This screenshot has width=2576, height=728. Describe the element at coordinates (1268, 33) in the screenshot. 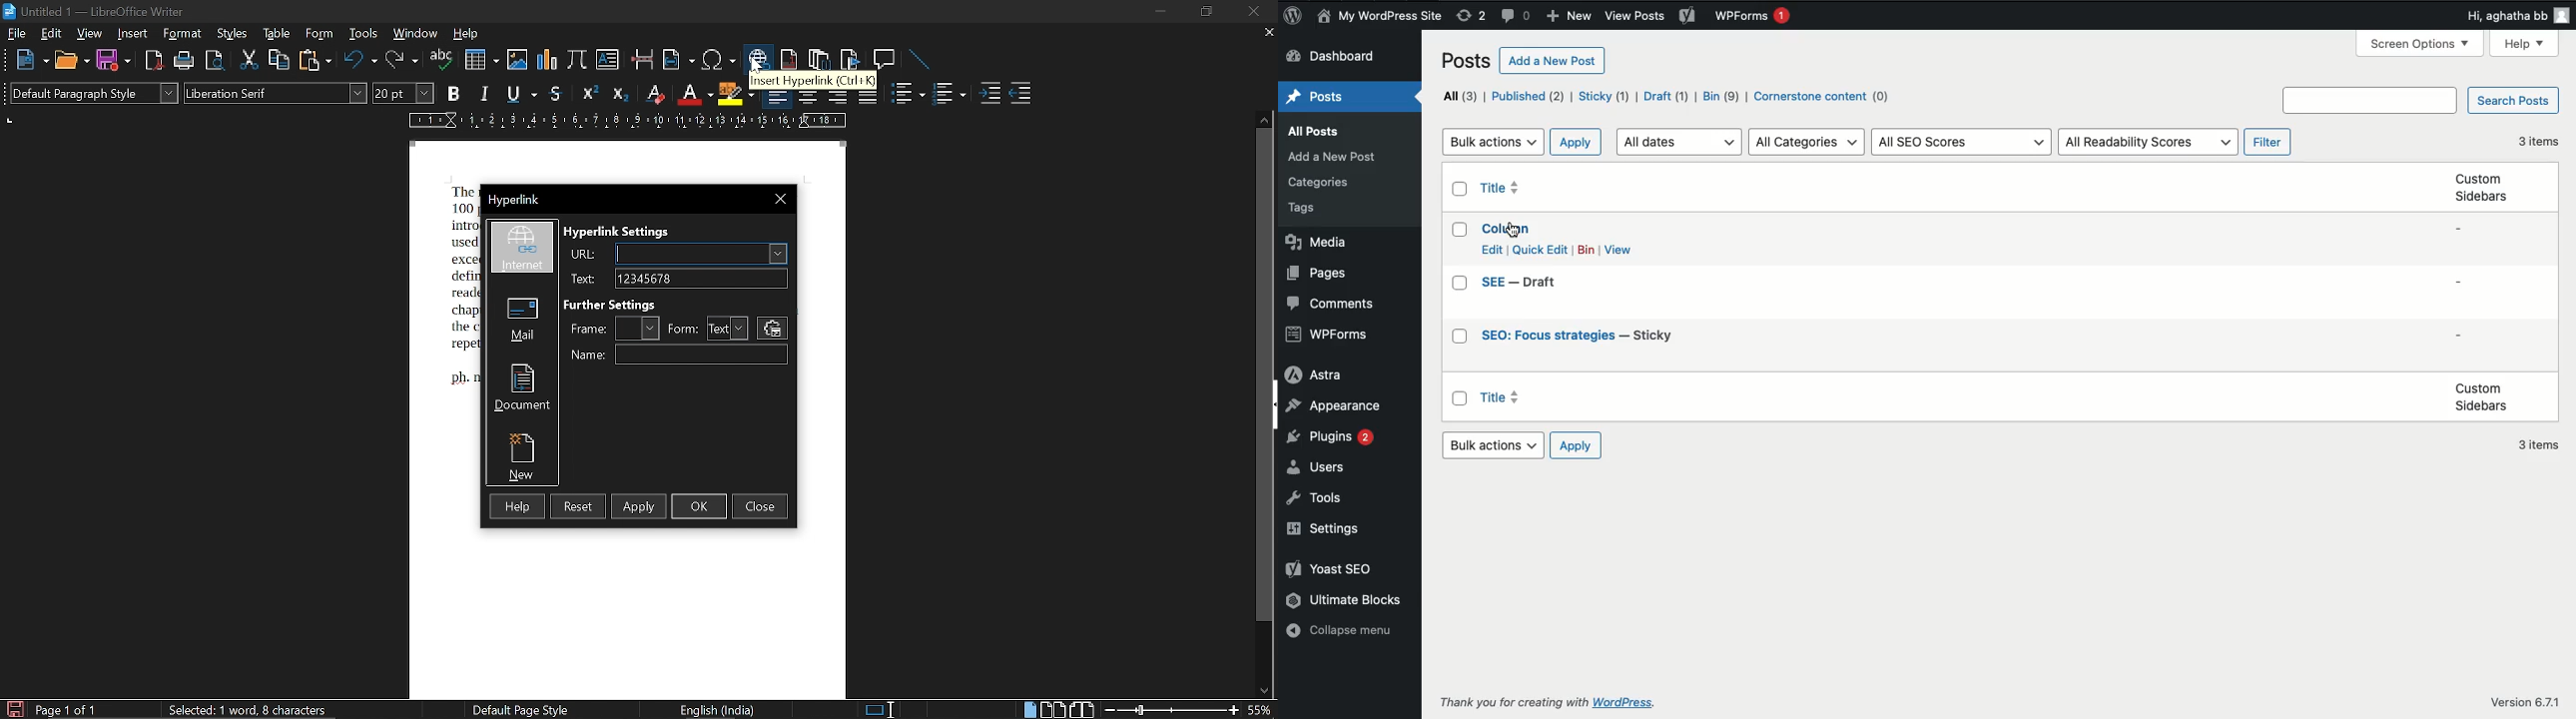

I see `close current tab` at that location.